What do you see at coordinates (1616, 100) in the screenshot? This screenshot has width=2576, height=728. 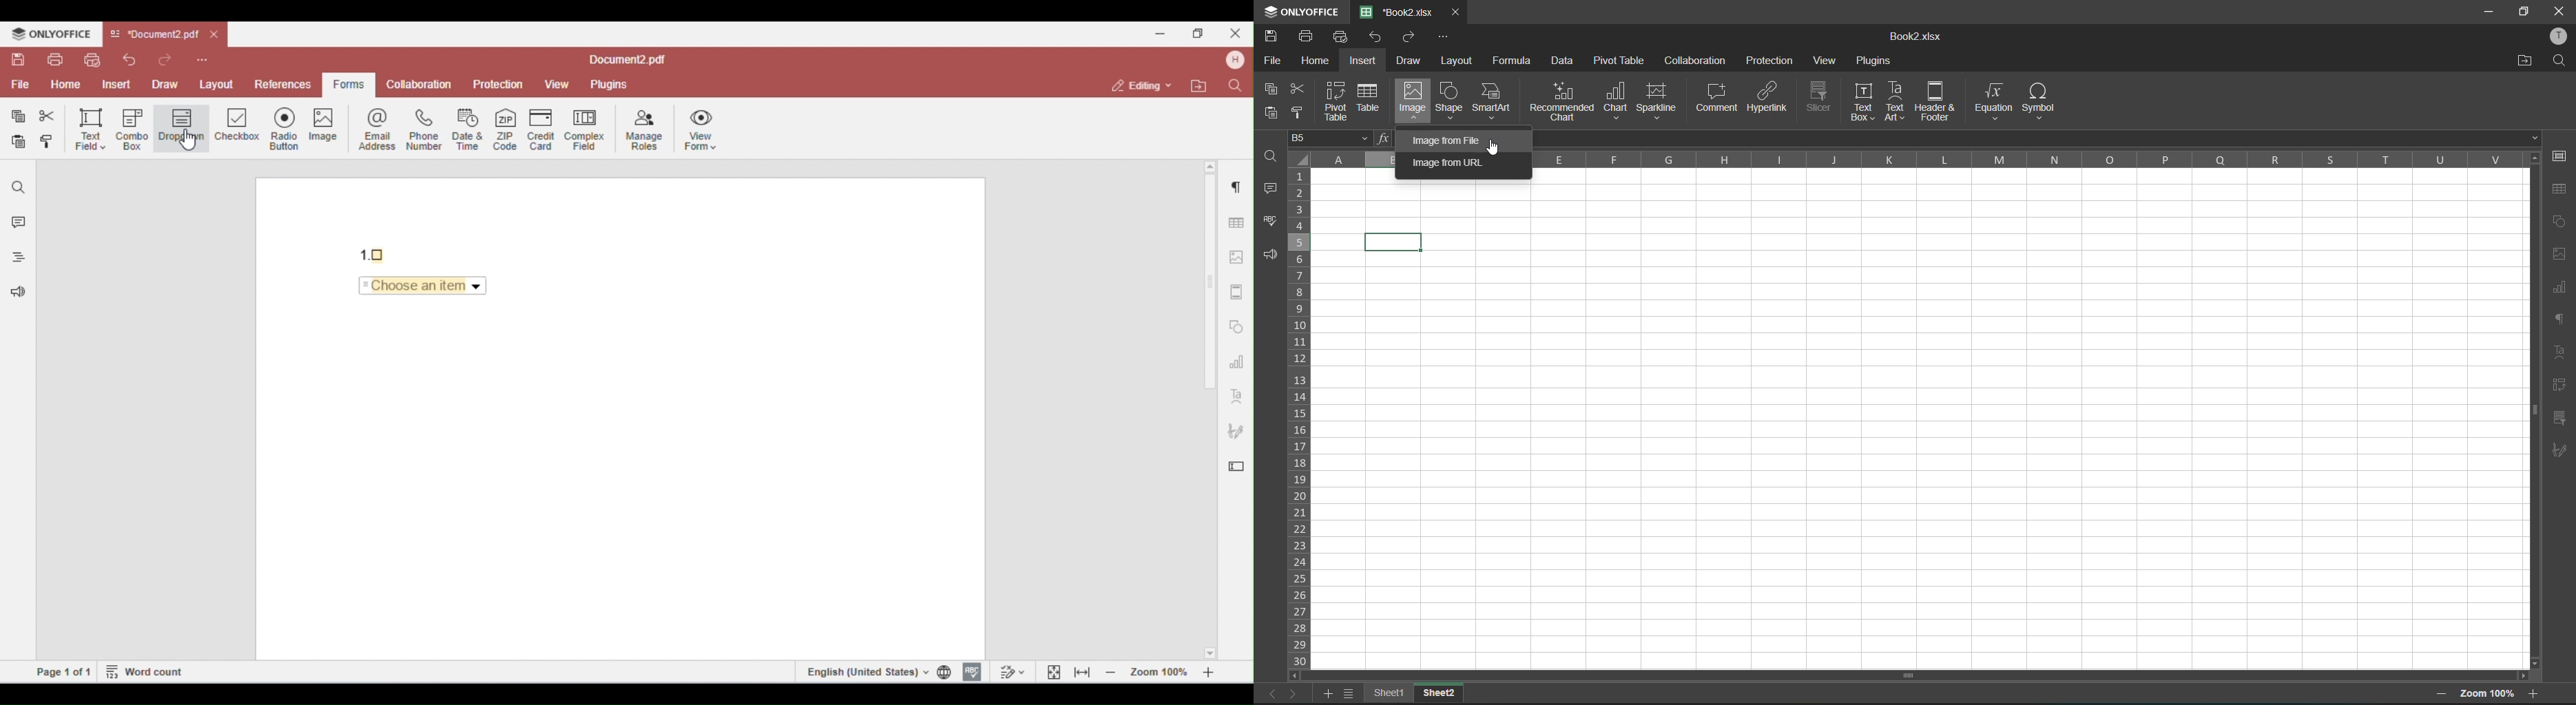 I see `chart` at bounding box center [1616, 100].